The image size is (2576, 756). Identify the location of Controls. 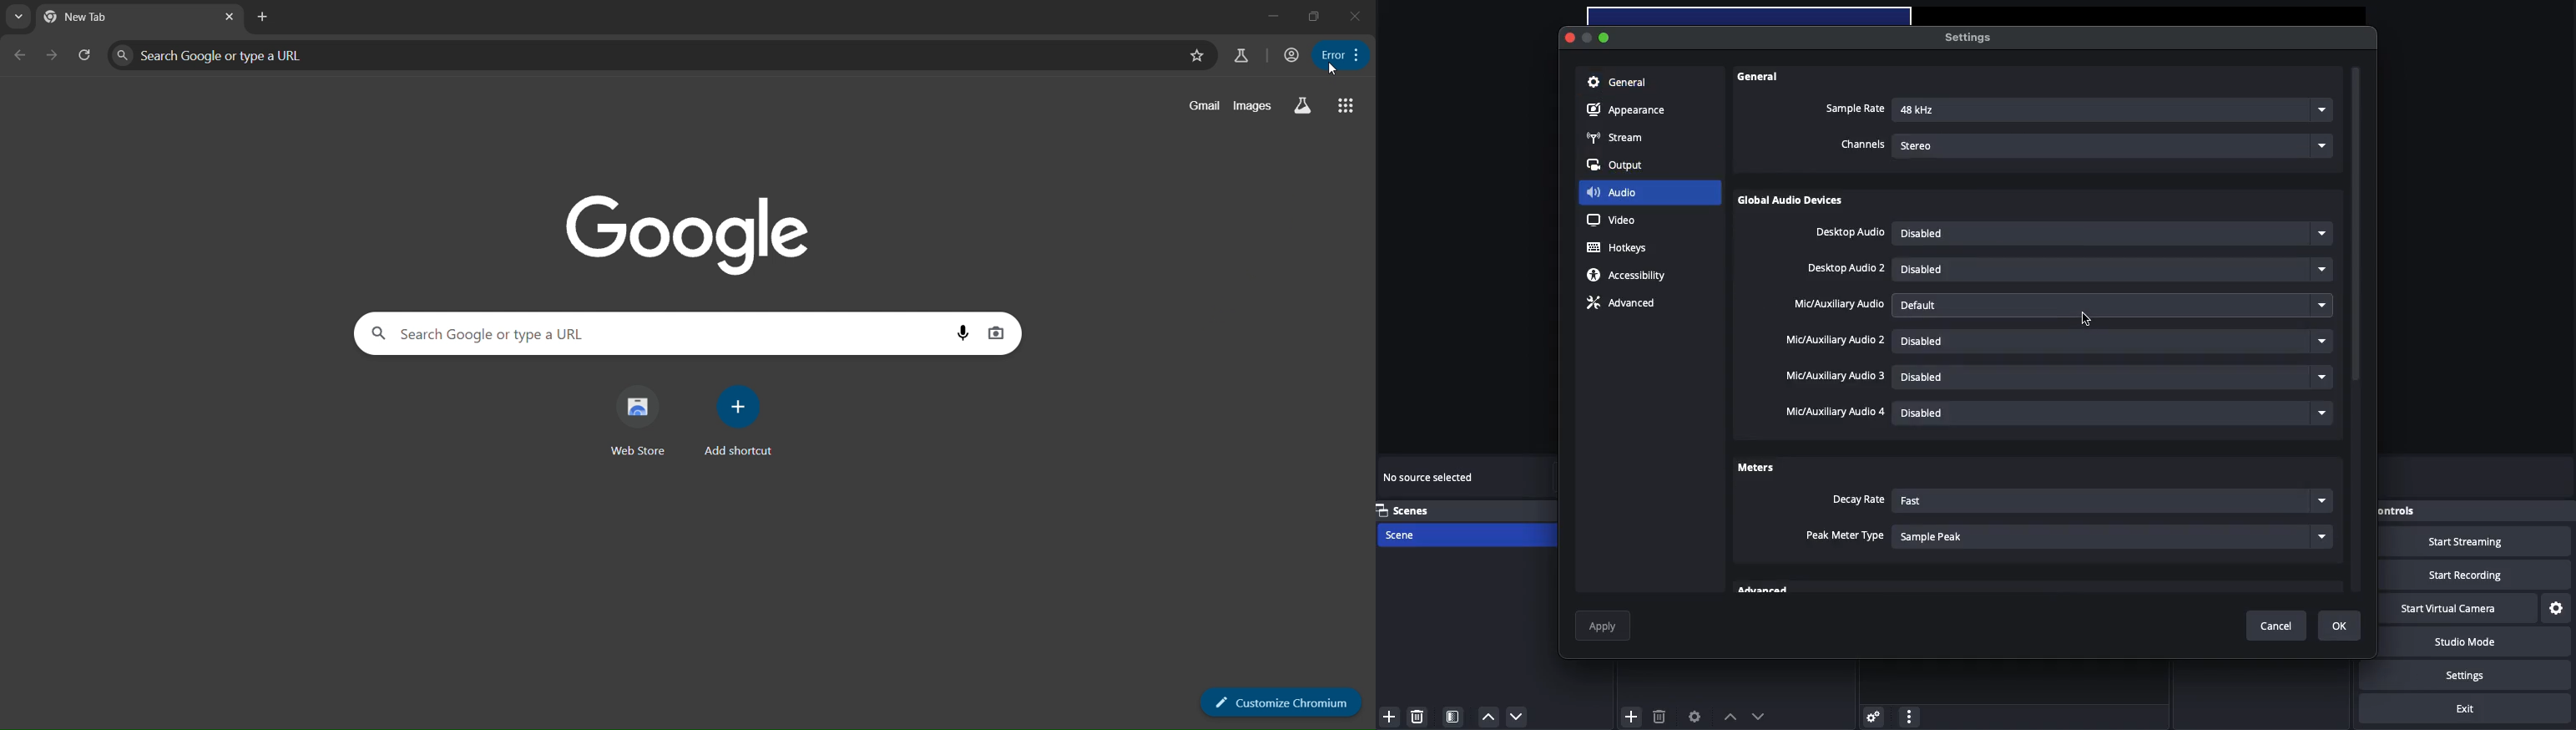
(2422, 511).